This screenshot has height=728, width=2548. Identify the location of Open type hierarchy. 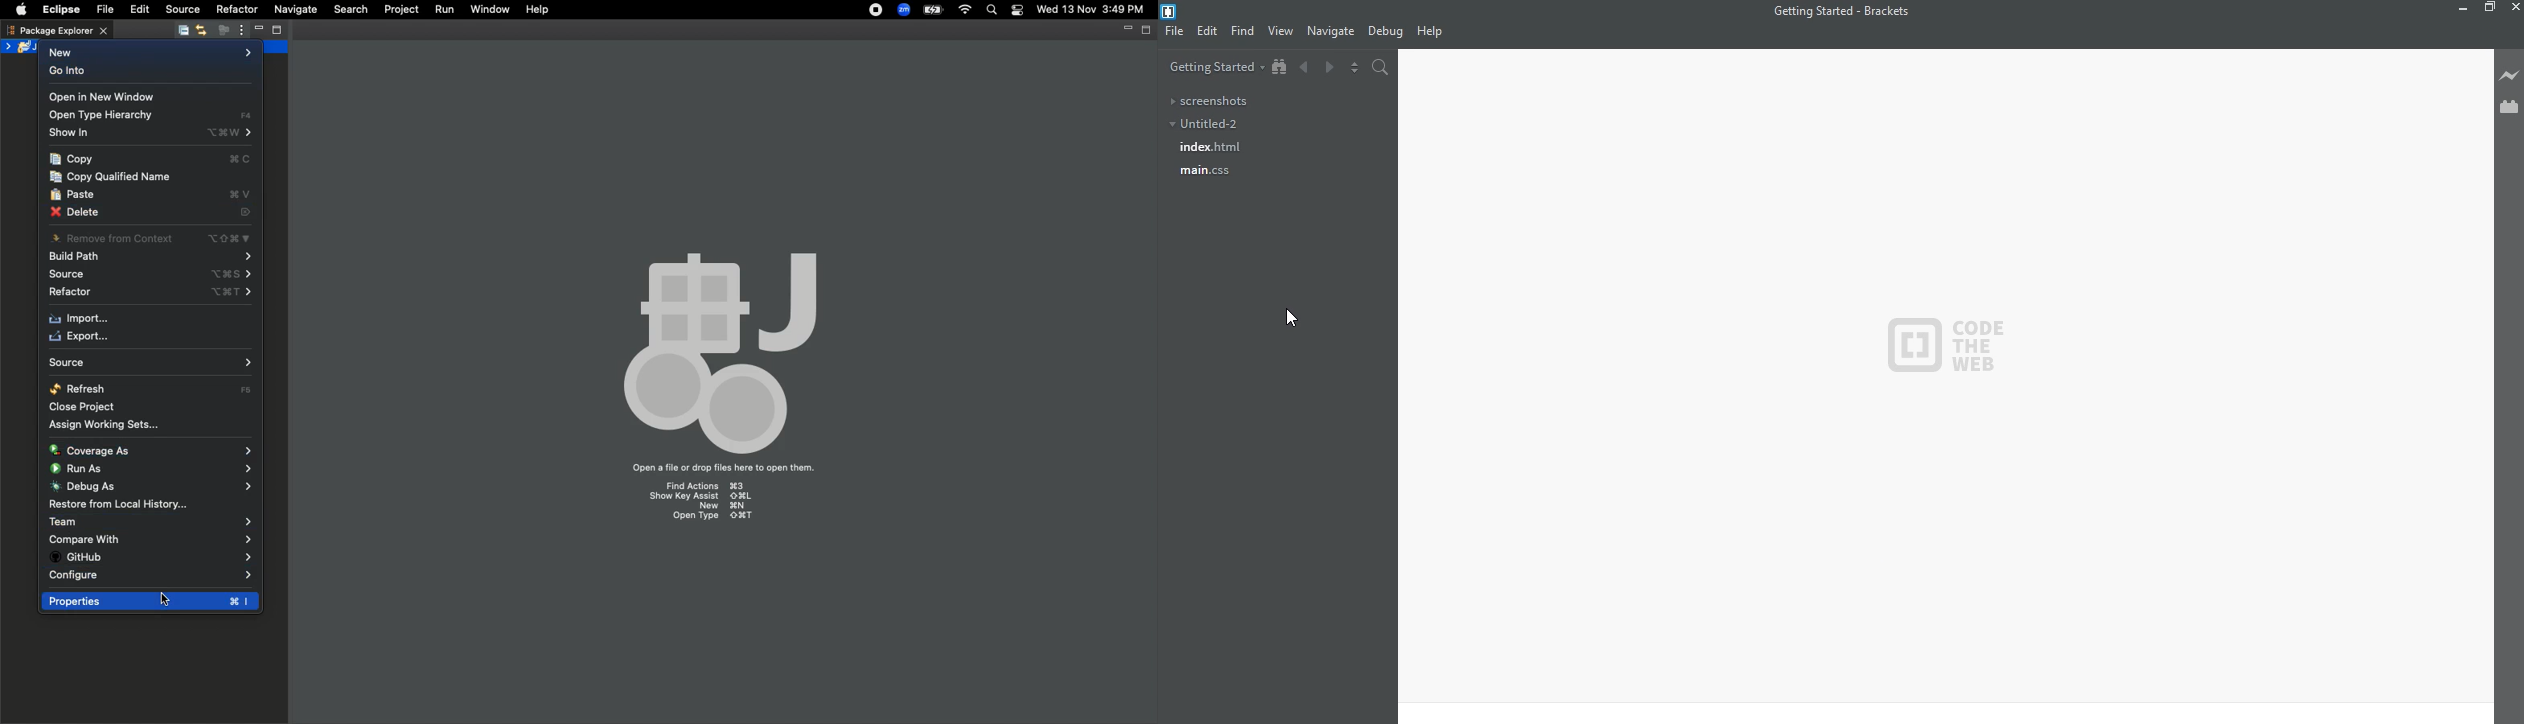
(150, 116).